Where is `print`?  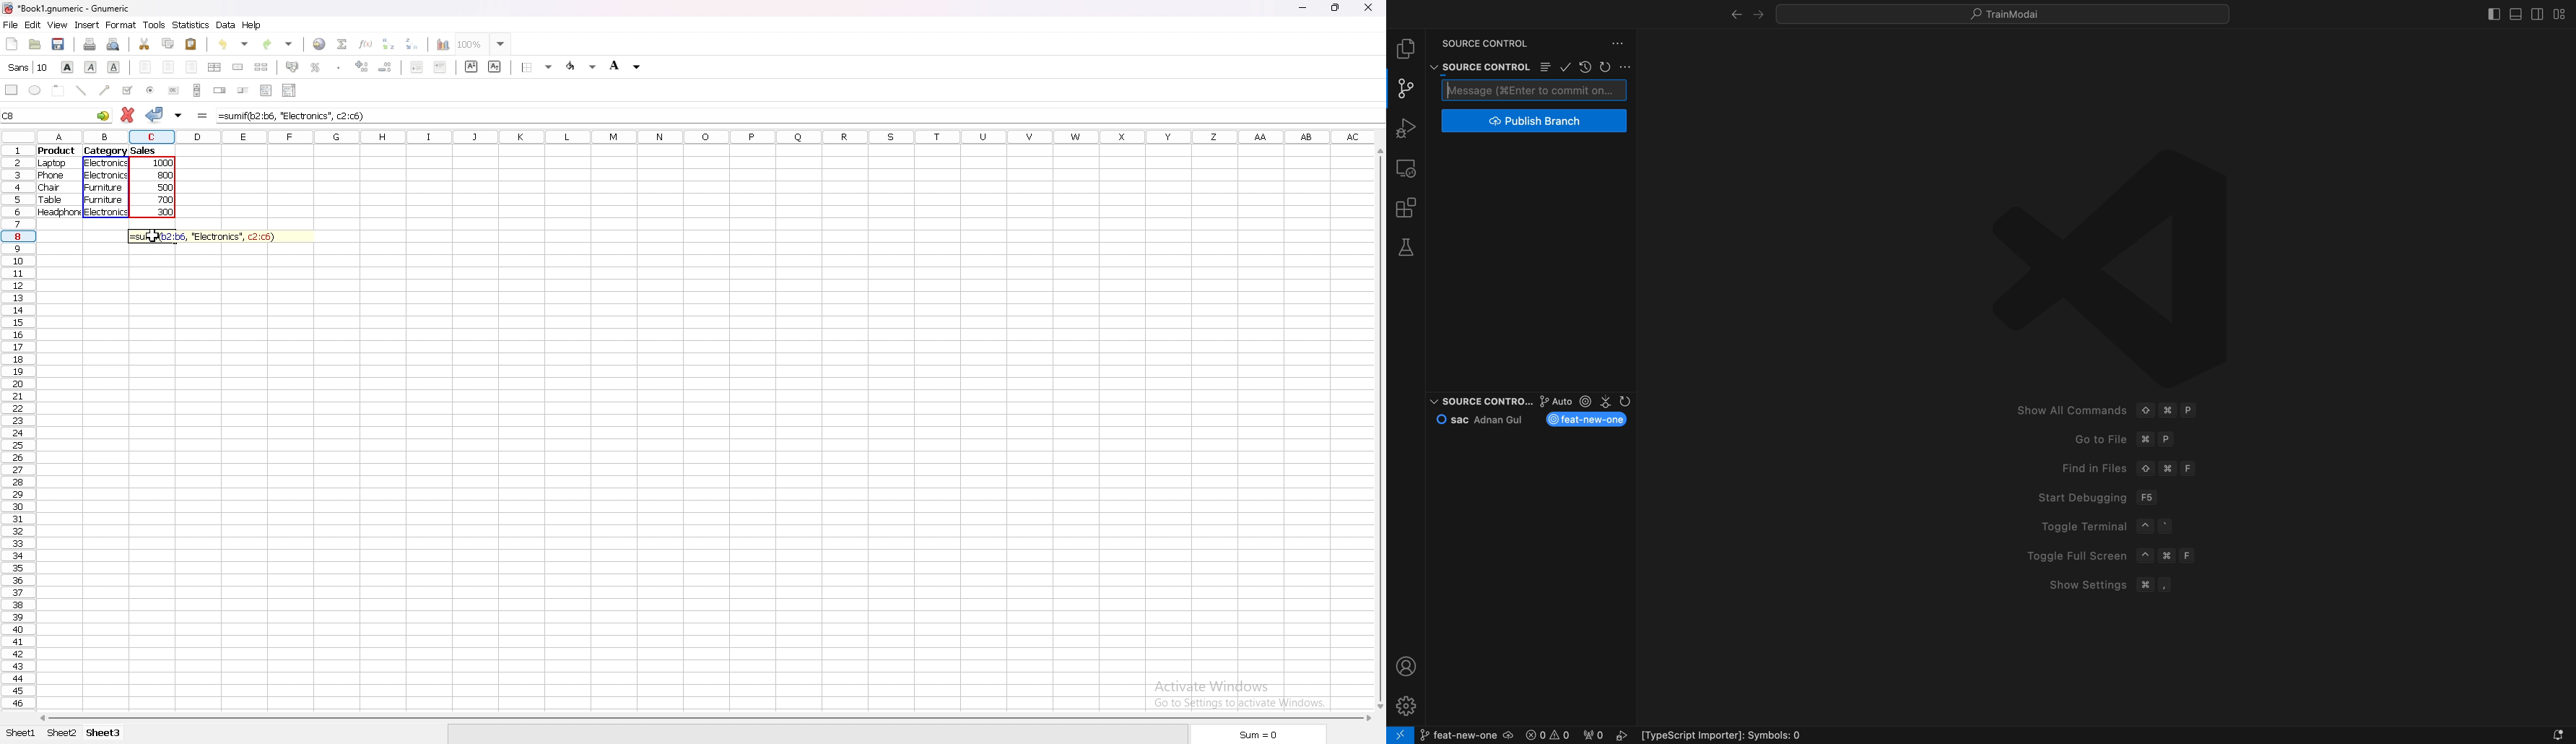 print is located at coordinates (90, 43).